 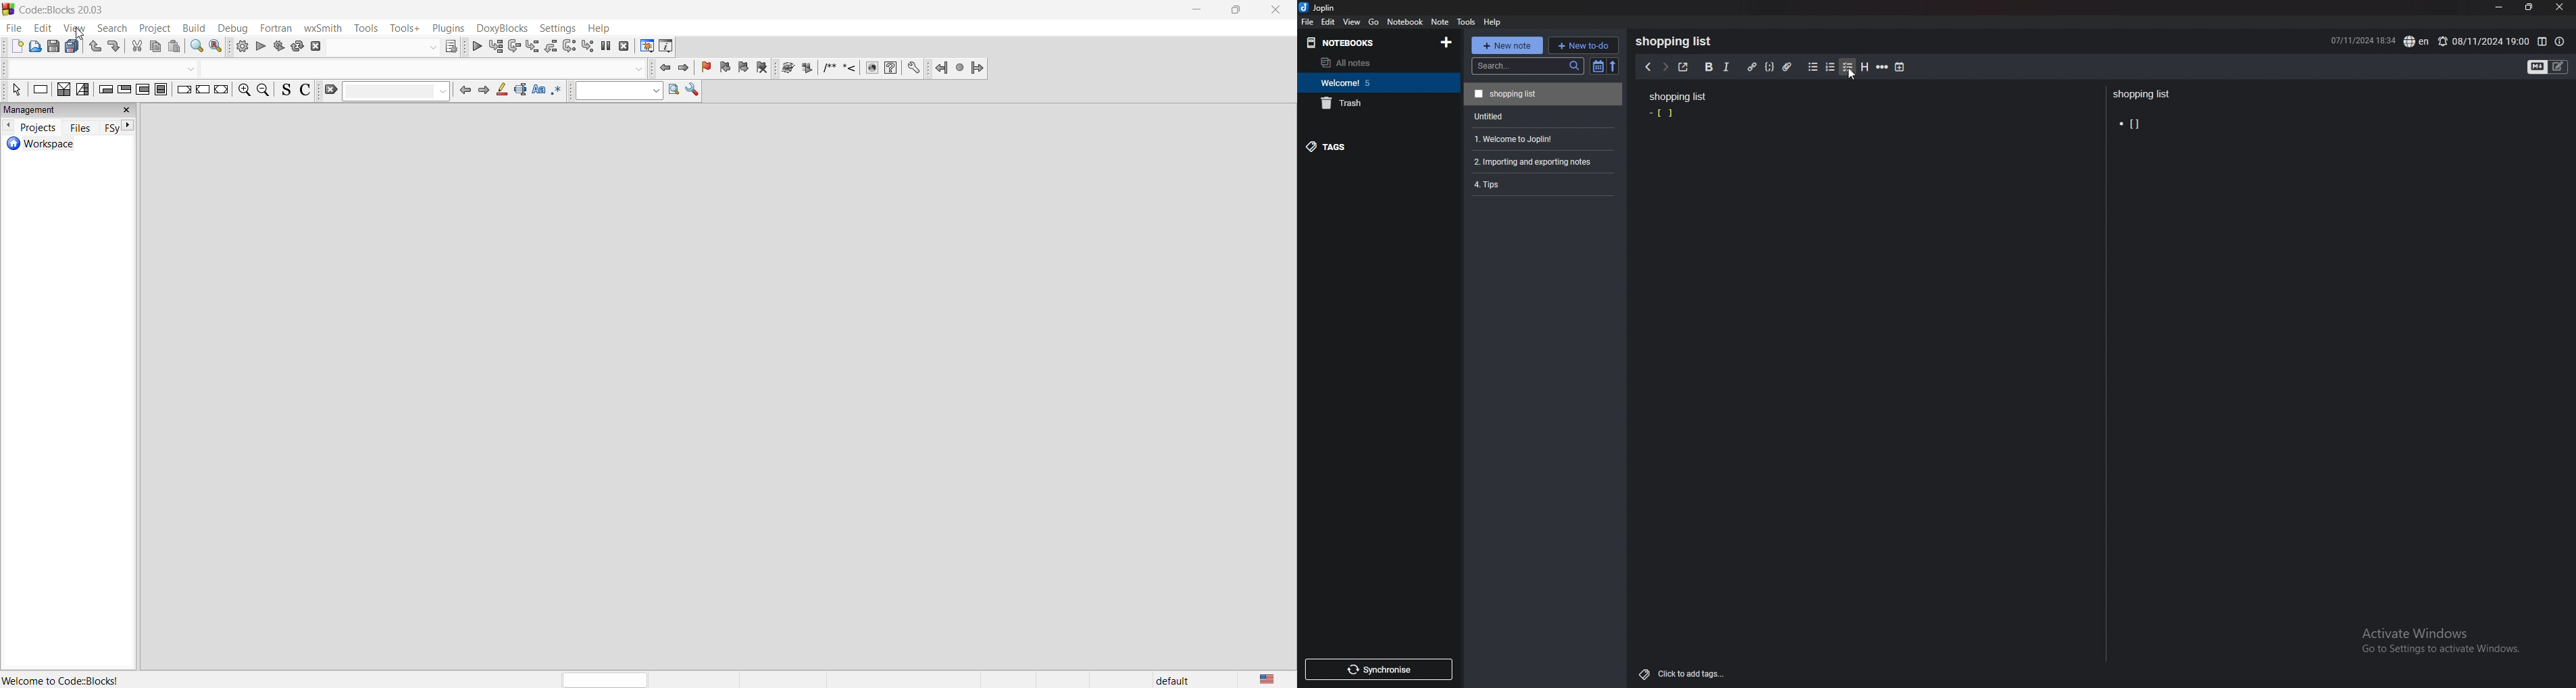 I want to click on Extract, so click(x=807, y=68).